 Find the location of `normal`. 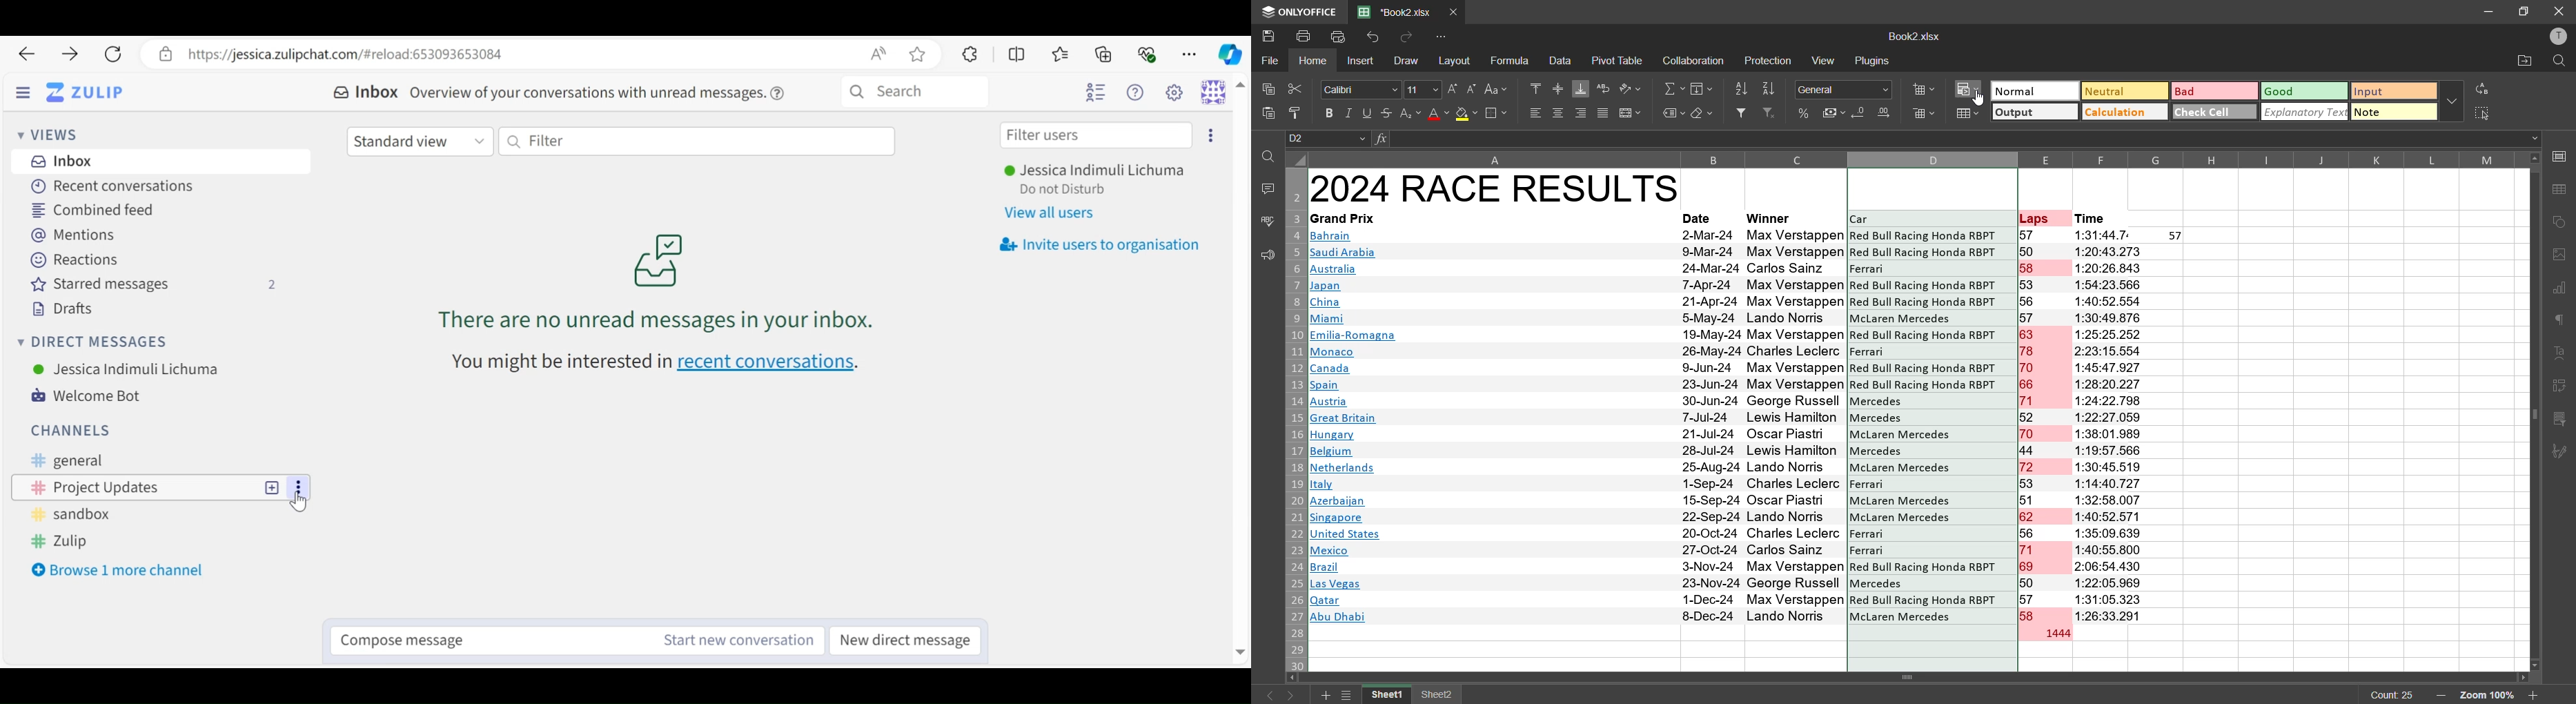

normal is located at coordinates (2033, 90).